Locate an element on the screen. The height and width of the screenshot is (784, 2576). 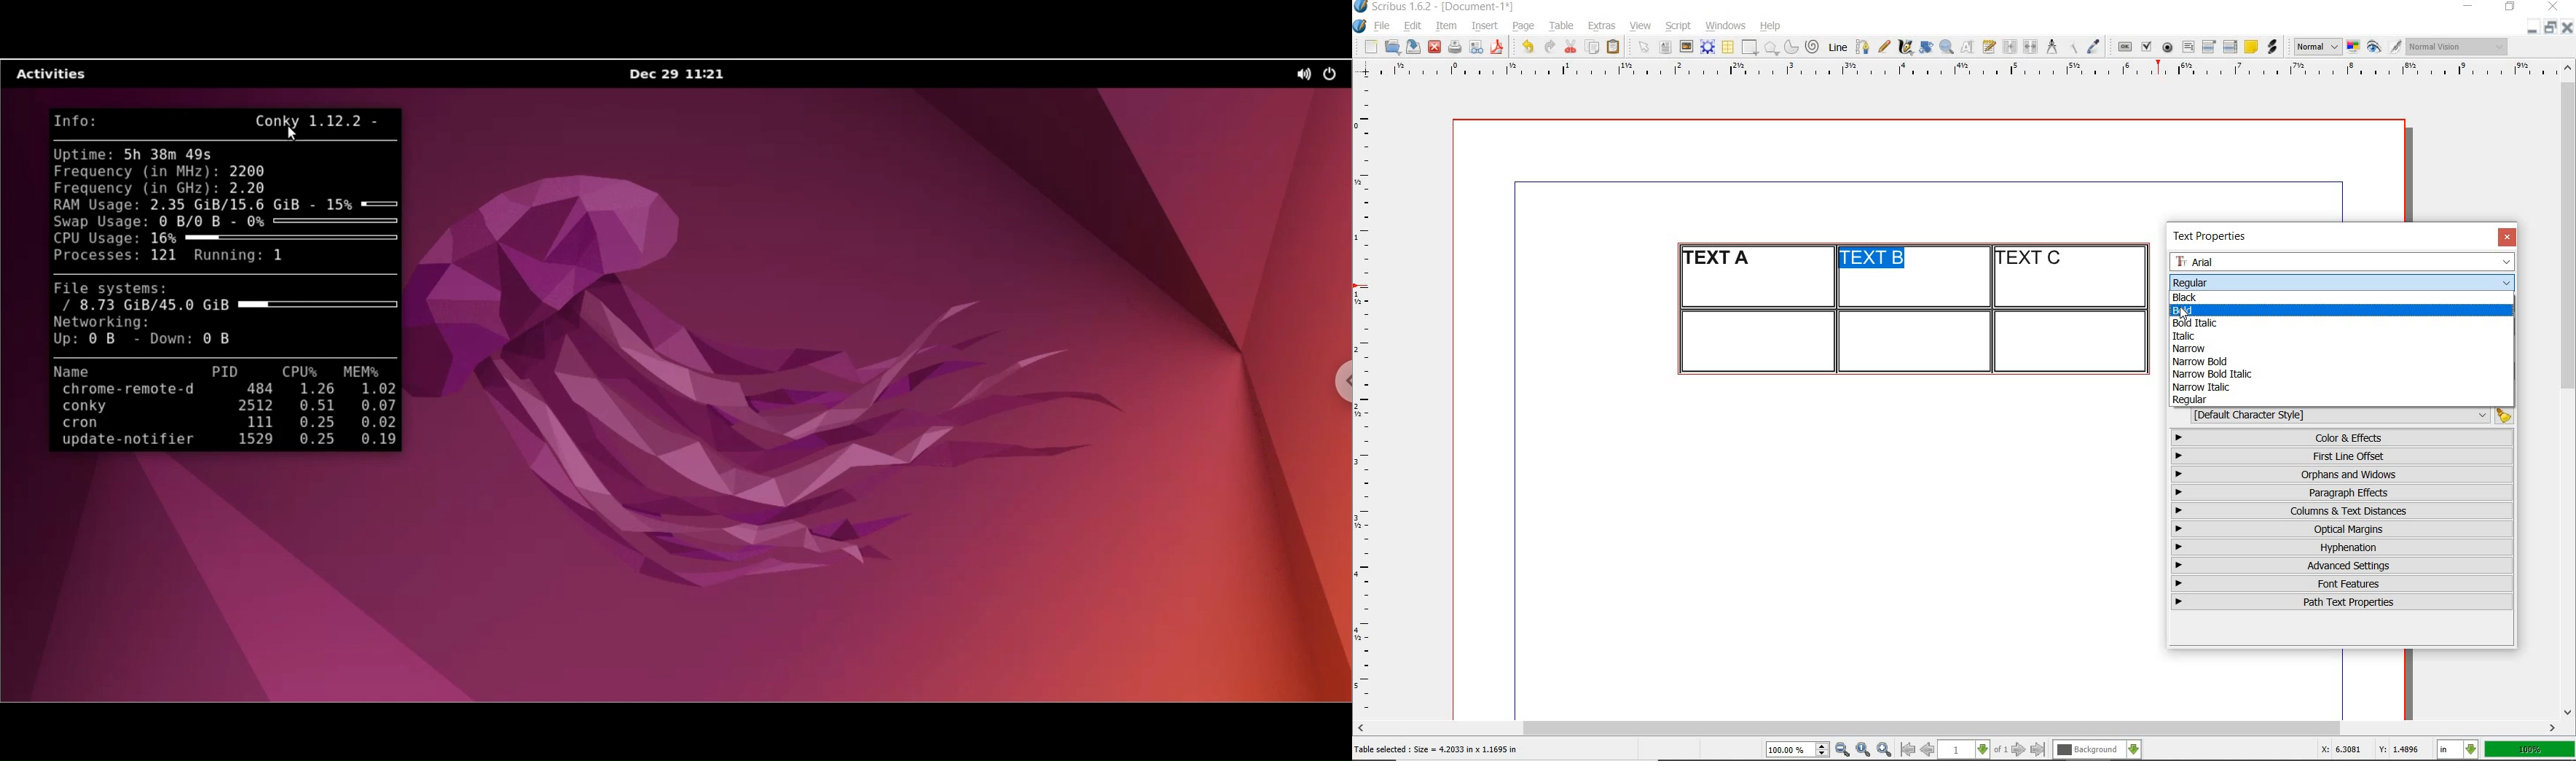
narrow italic is located at coordinates (2201, 387).